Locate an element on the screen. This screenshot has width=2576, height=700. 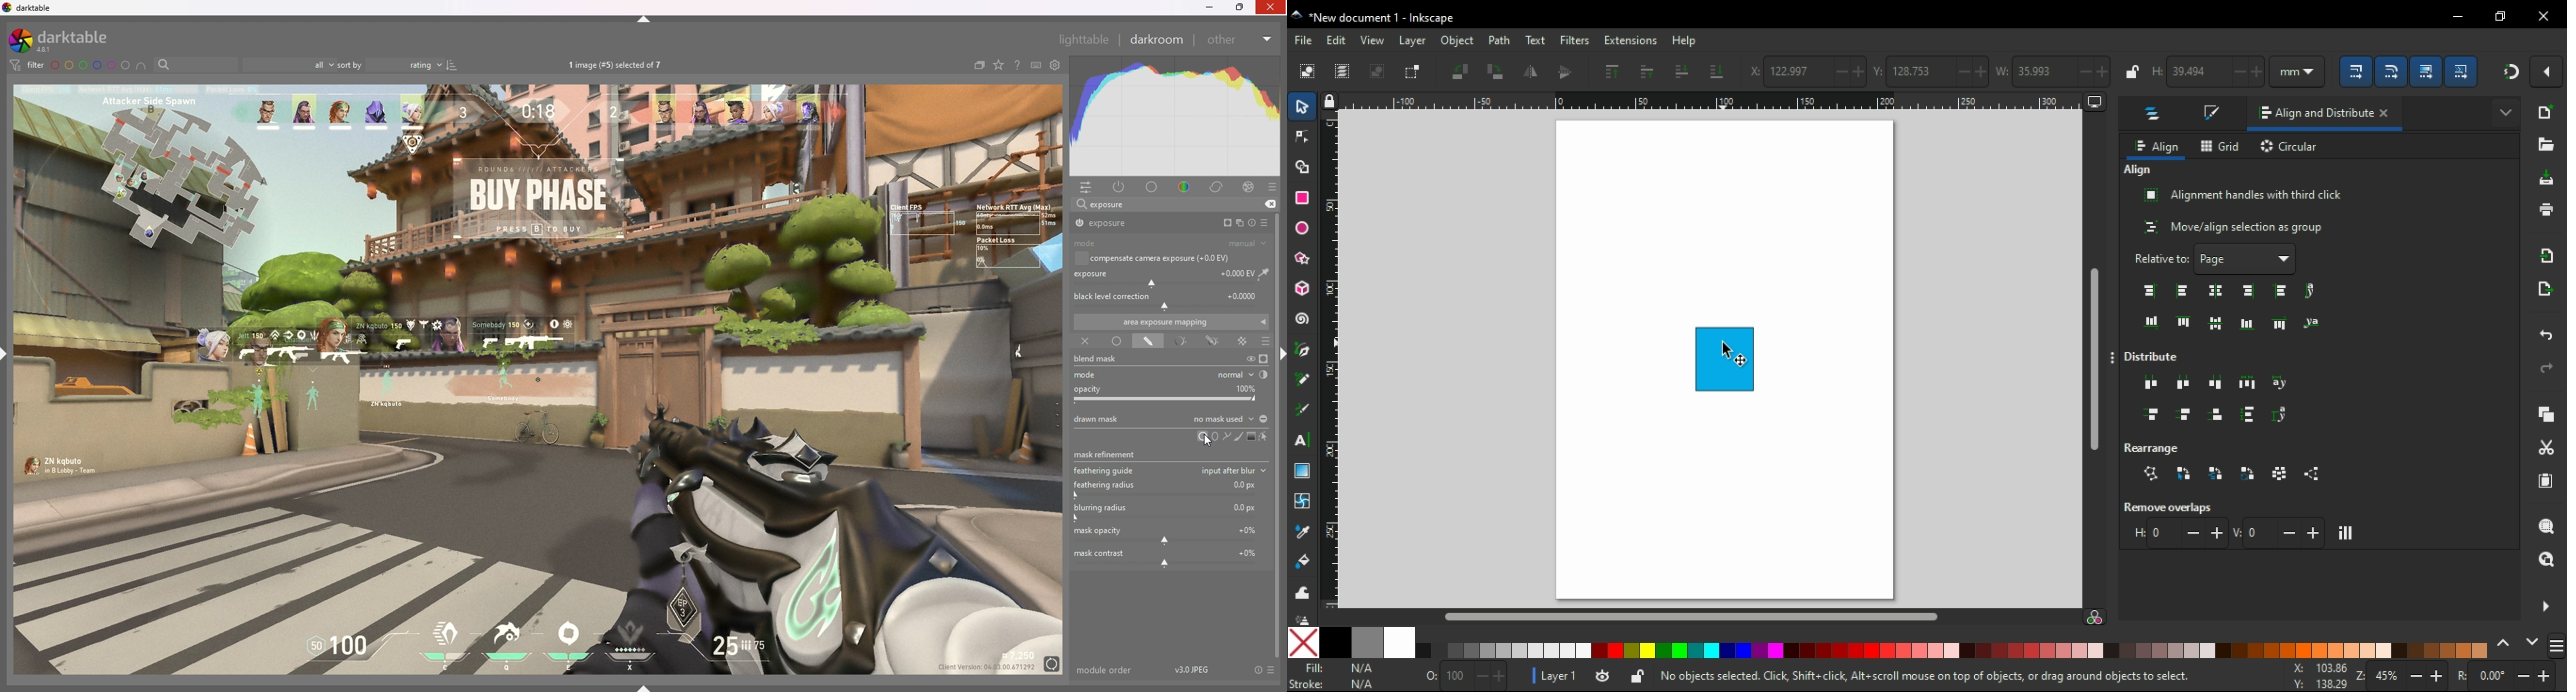
print is located at coordinates (2543, 214).